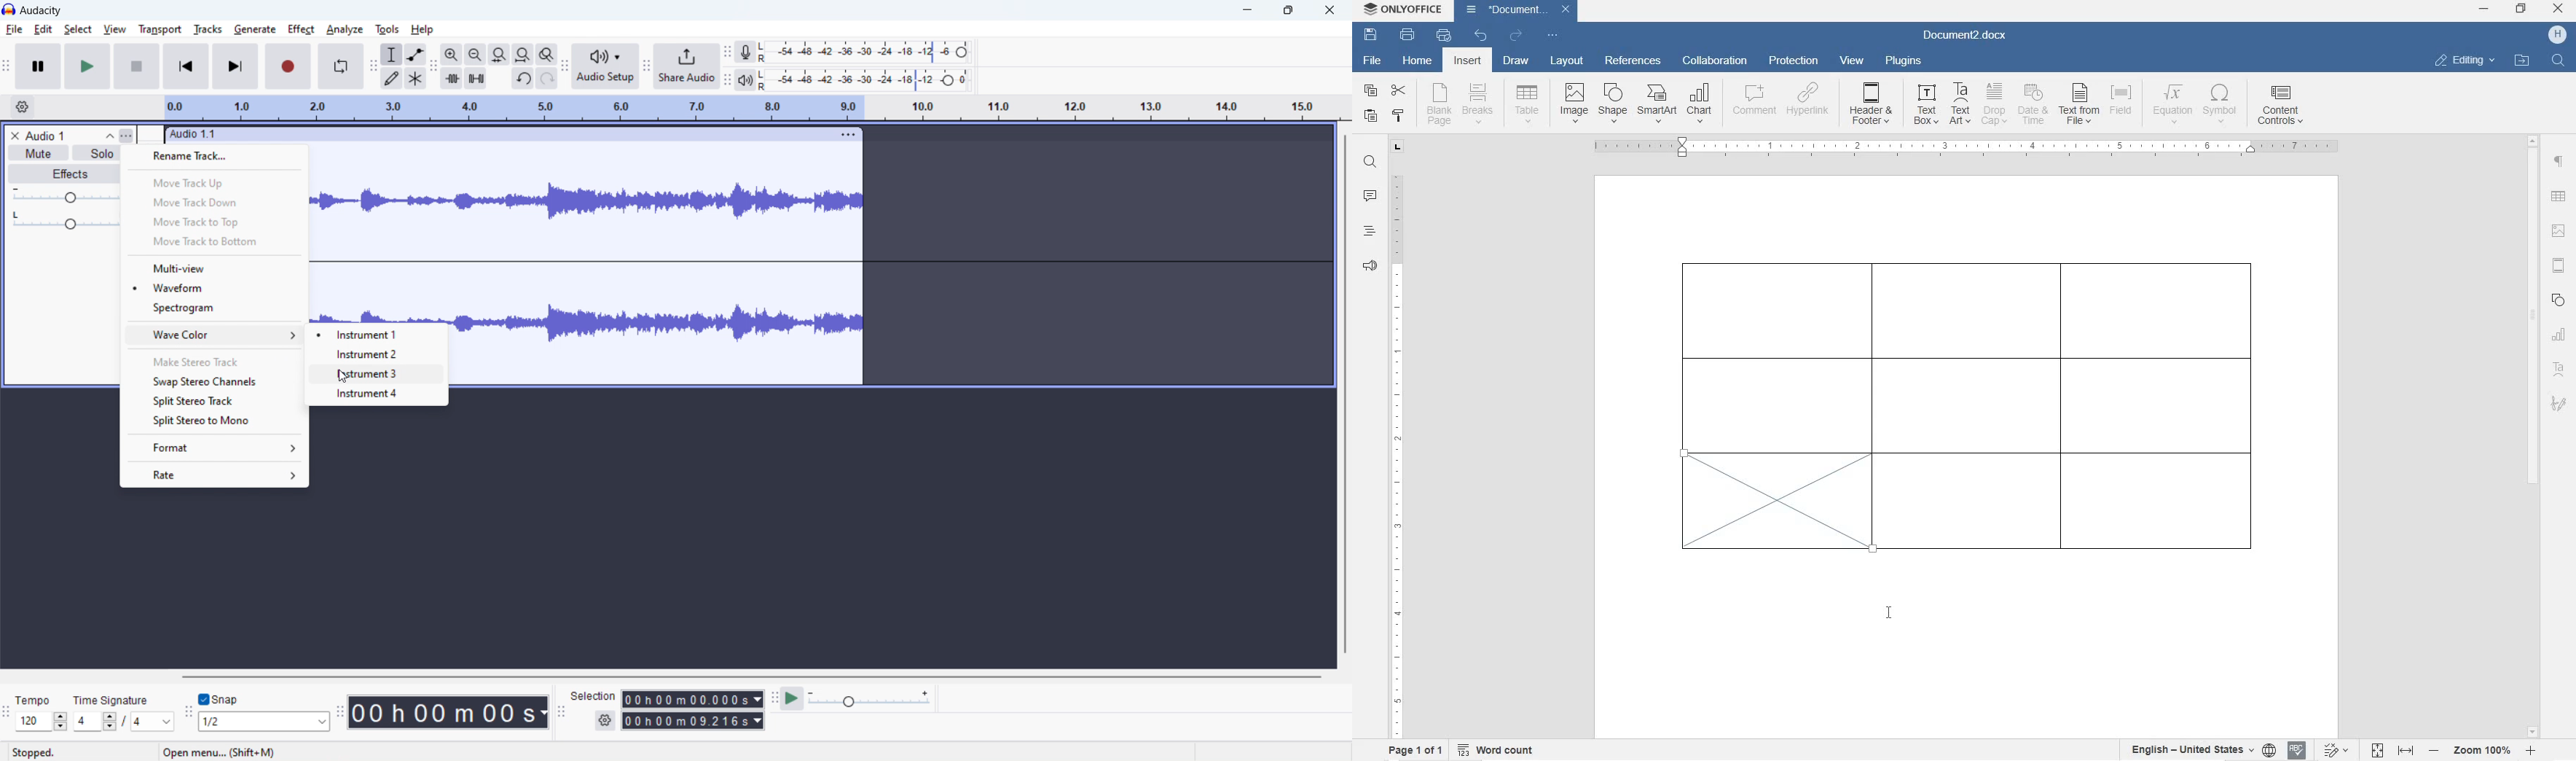 The height and width of the screenshot is (784, 2576). I want to click on play at speed toolbar, so click(773, 698).